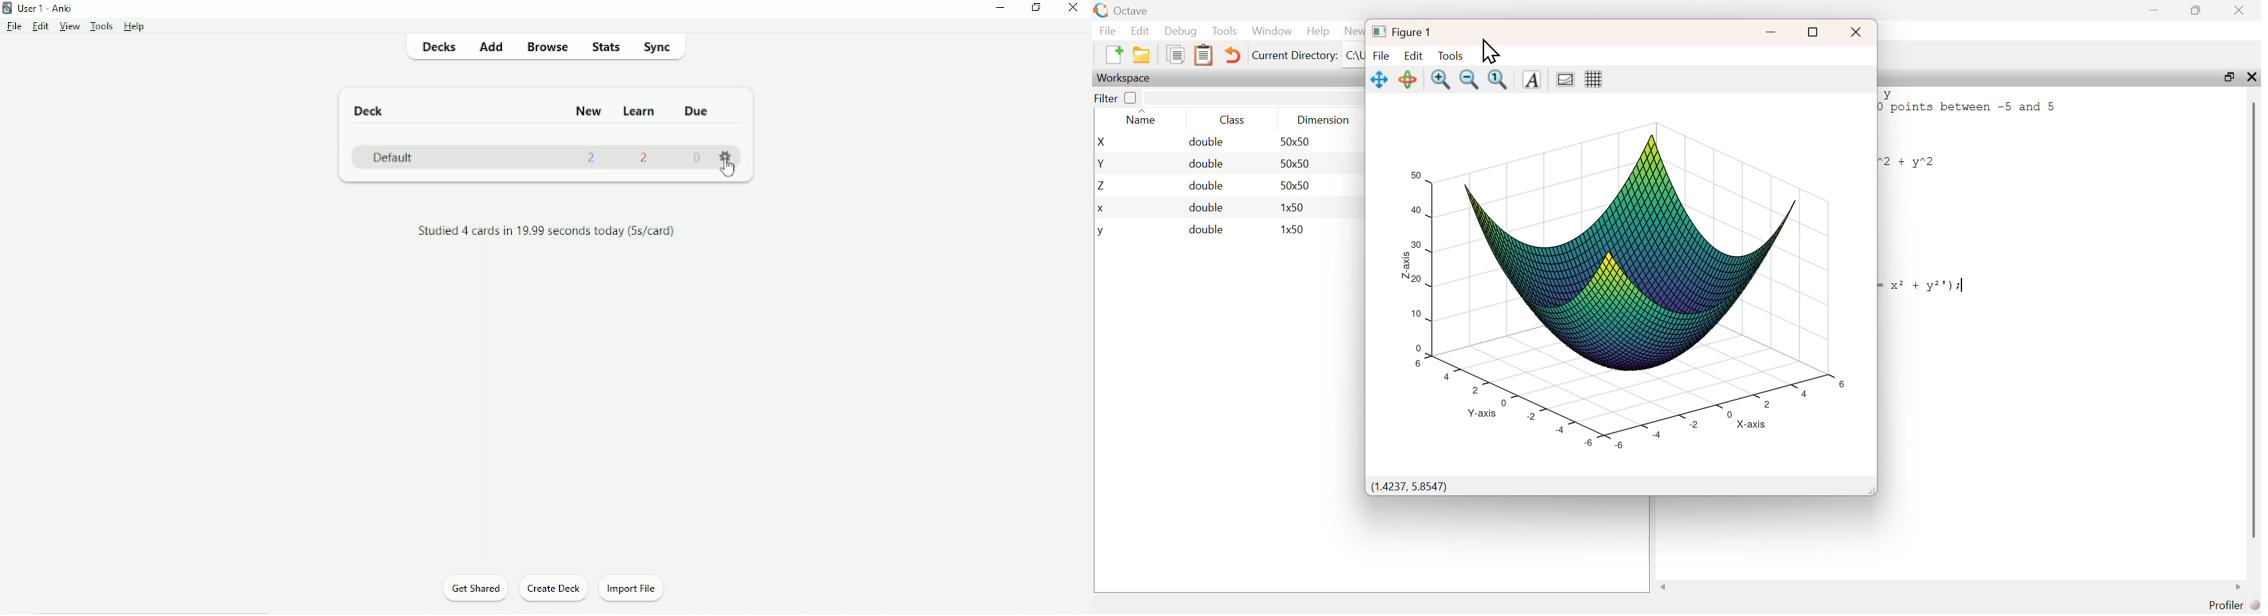 This screenshot has width=2268, height=616. Describe the element at coordinates (371, 111) in the screenshot. I see `Deck` at that location.